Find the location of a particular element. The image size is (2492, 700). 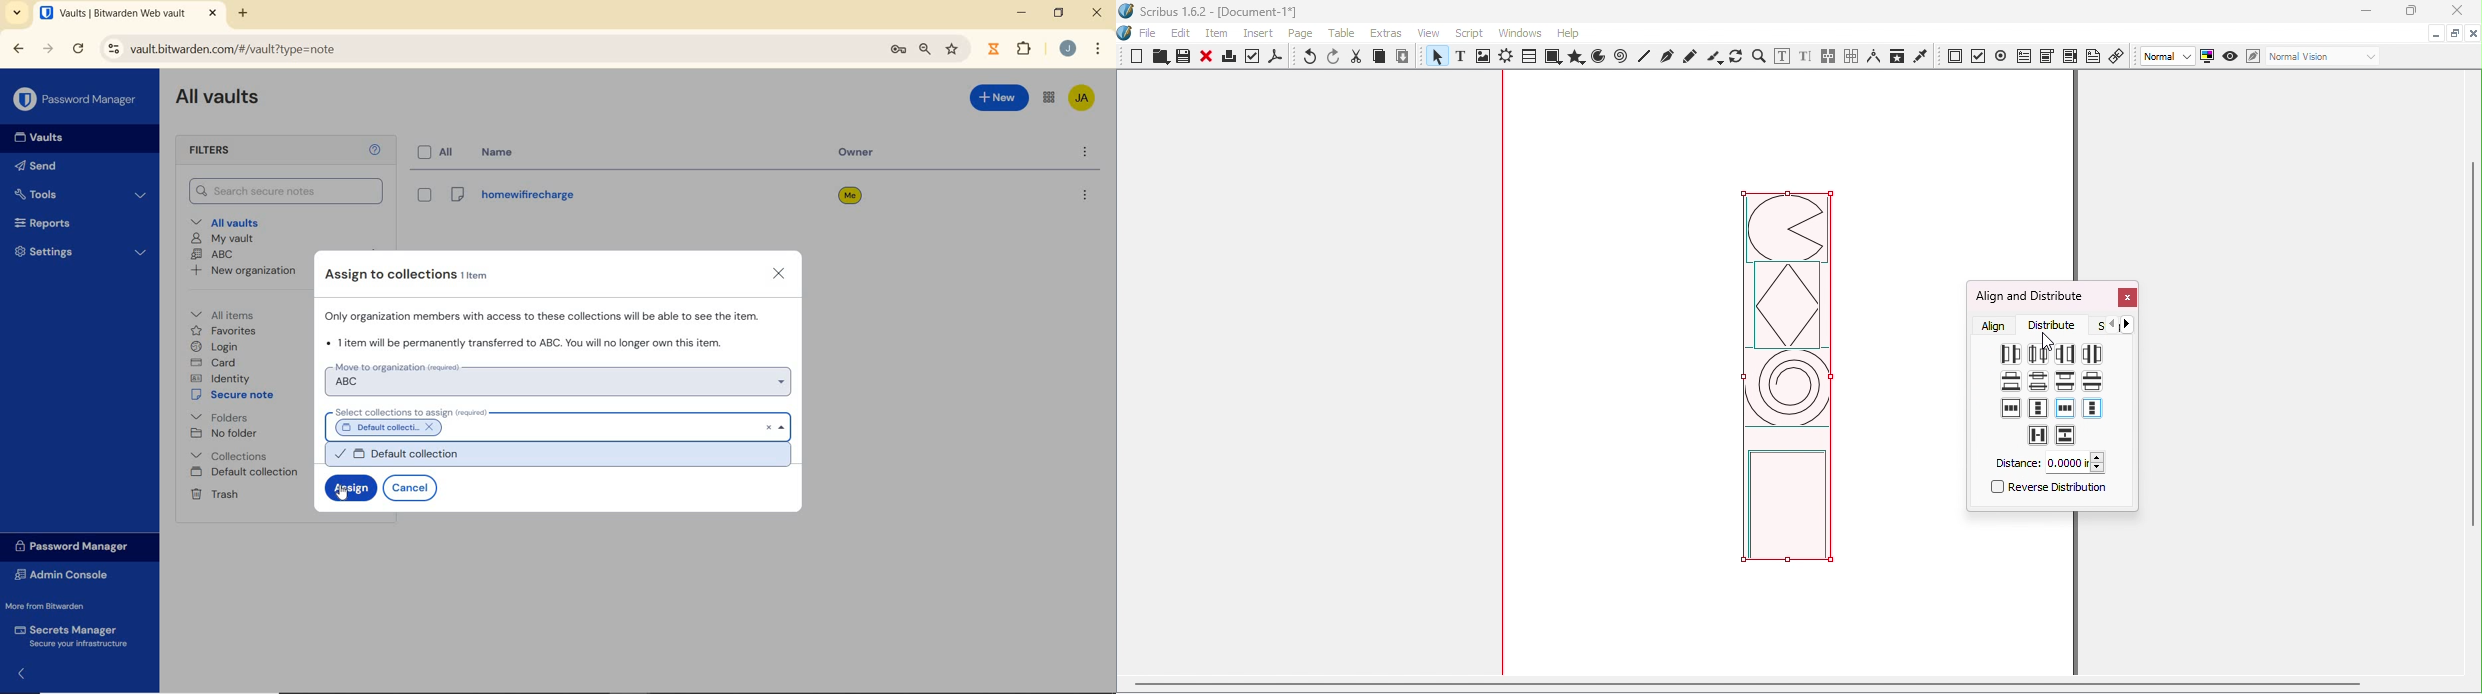

Copy item properties is located at coordinates (1896, 56).